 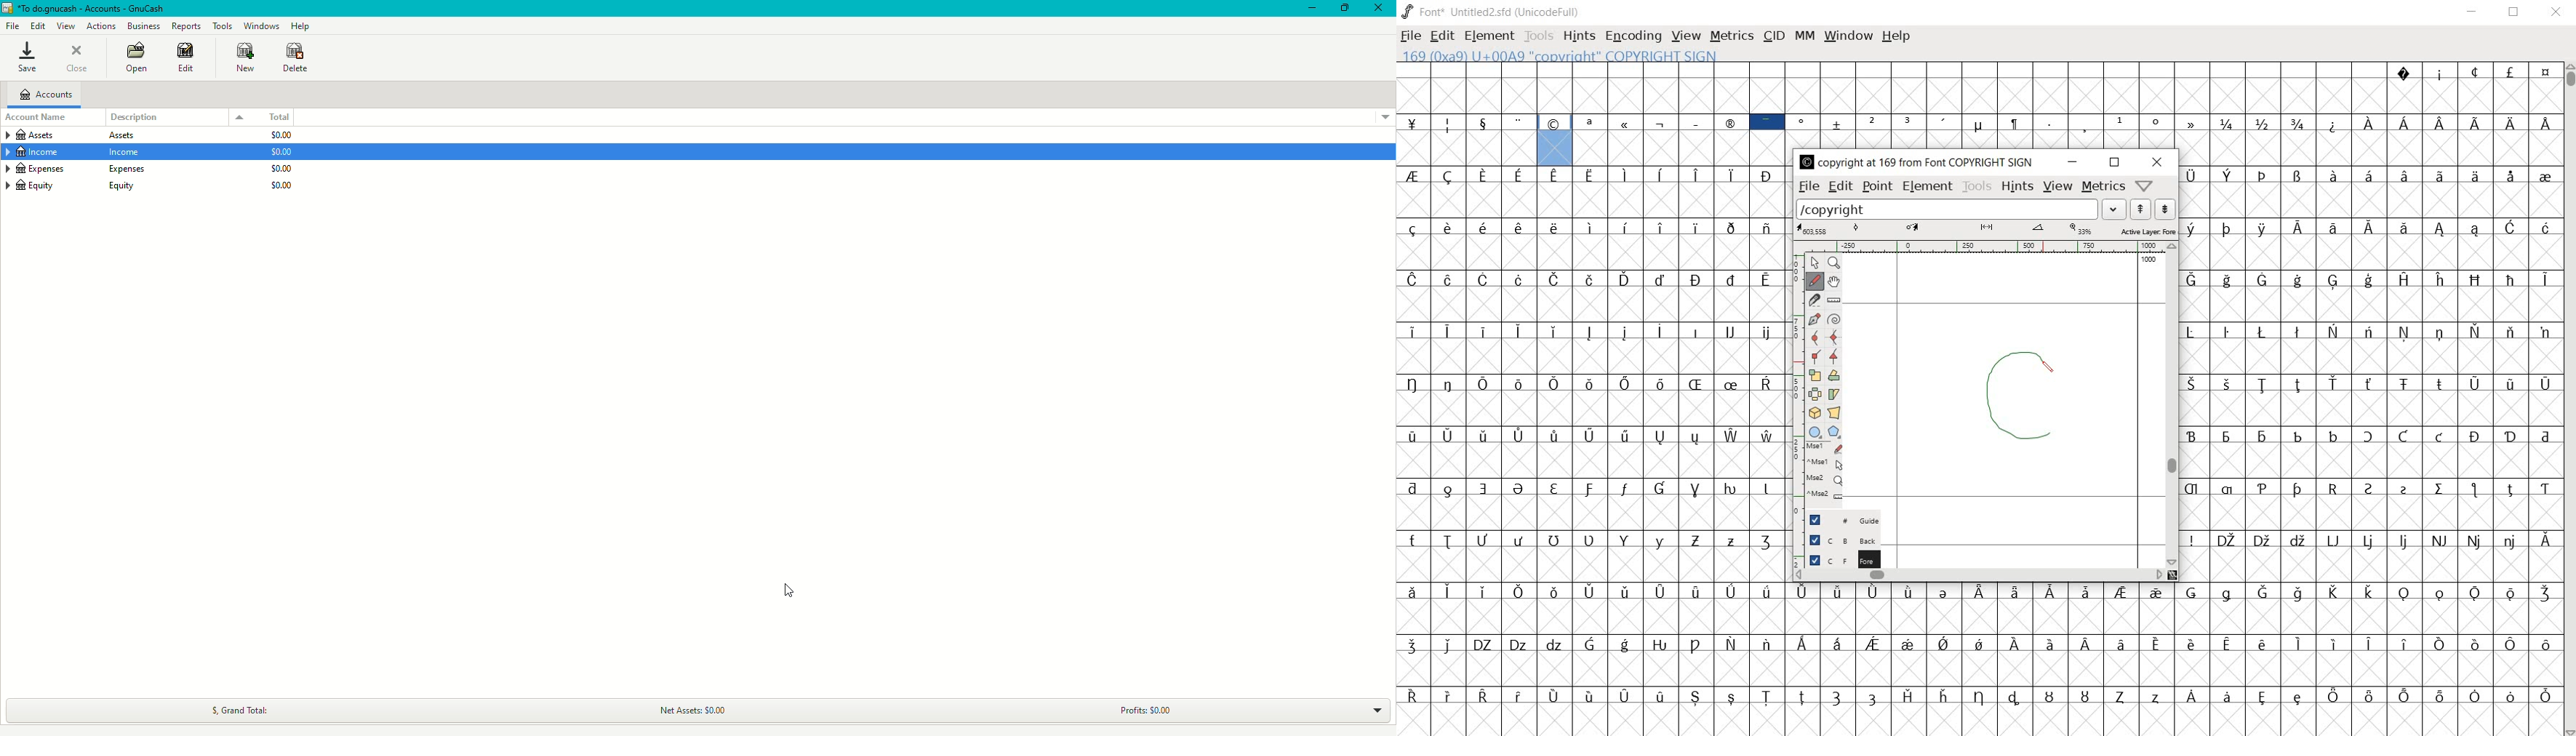 What do you see at coordinates (1836, 338) in the screenshot?
I see `add a curve point always either horizontal or vertical` at bounding box center [1836, 338].